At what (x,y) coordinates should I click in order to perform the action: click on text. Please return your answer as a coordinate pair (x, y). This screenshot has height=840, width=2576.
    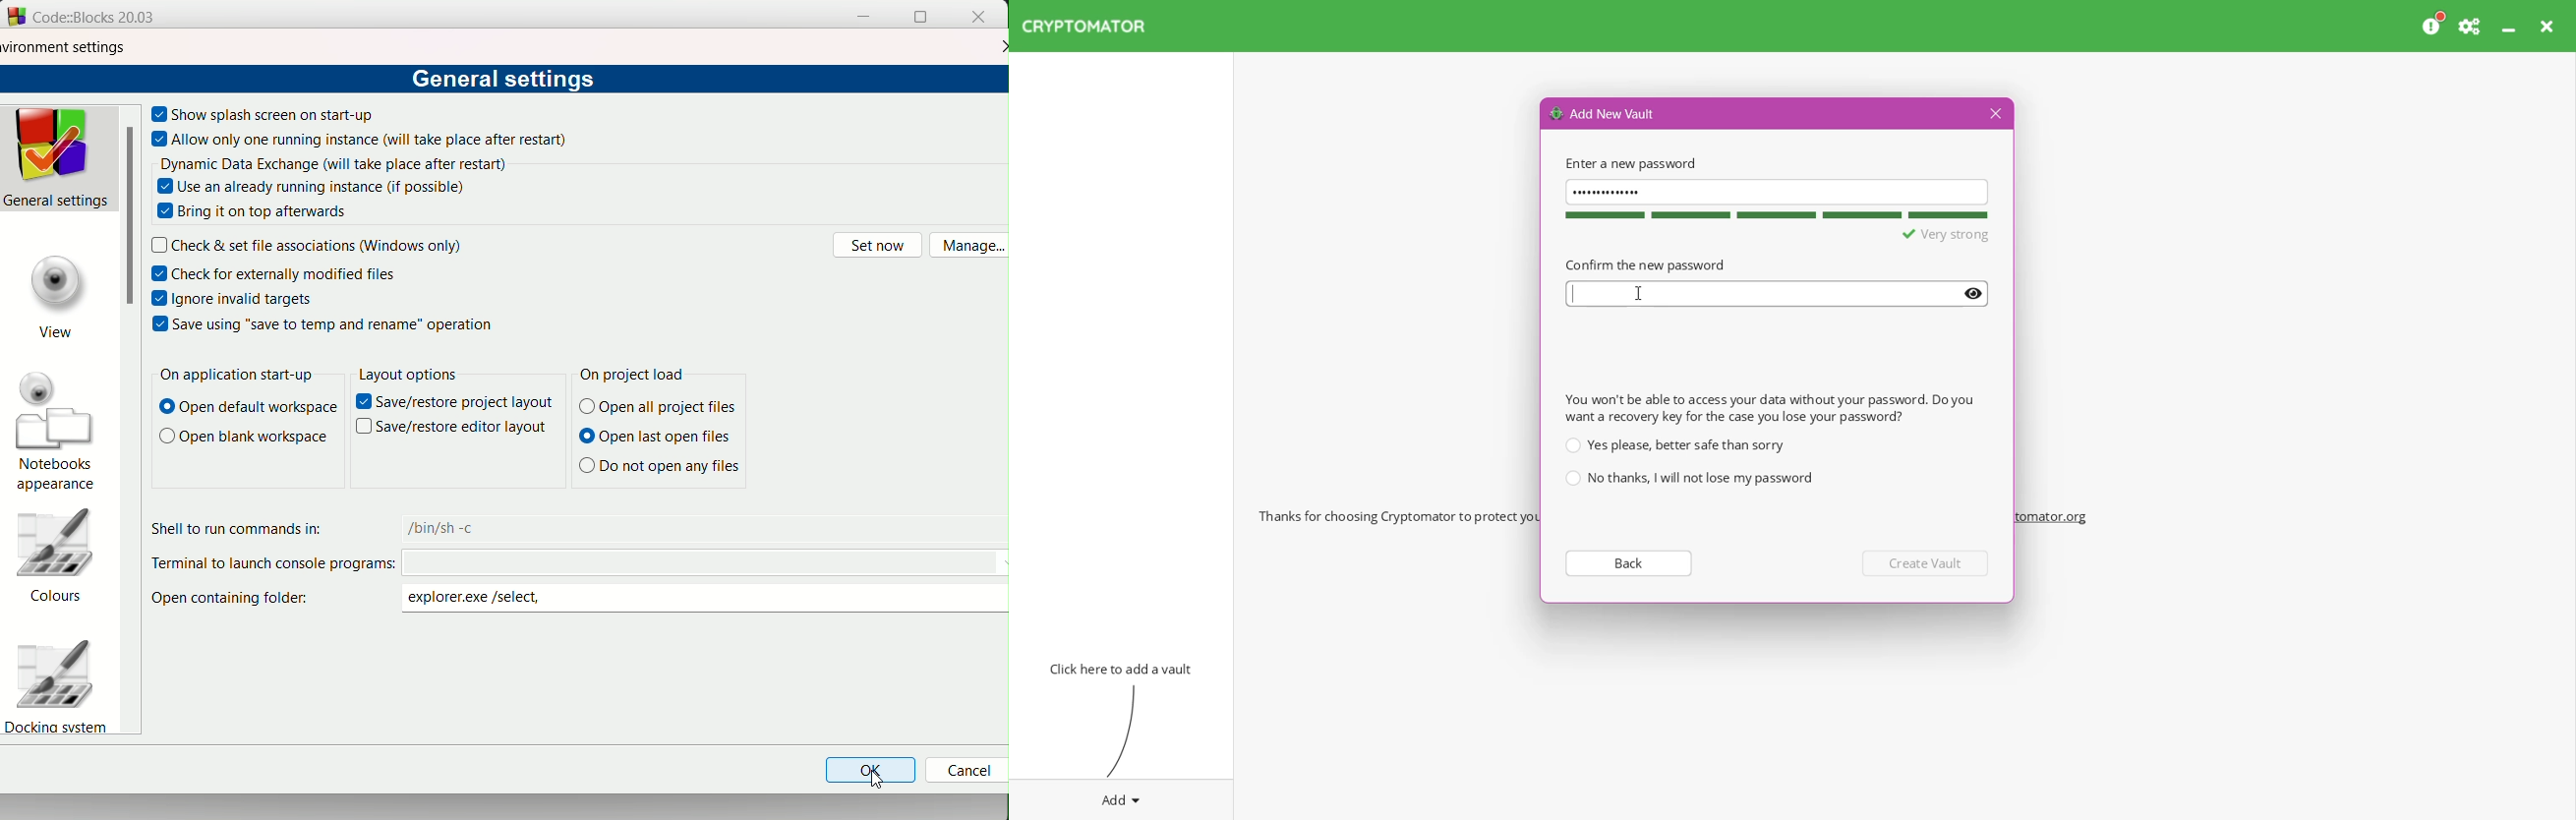
    Looking at the image, I should click on (333, 163).